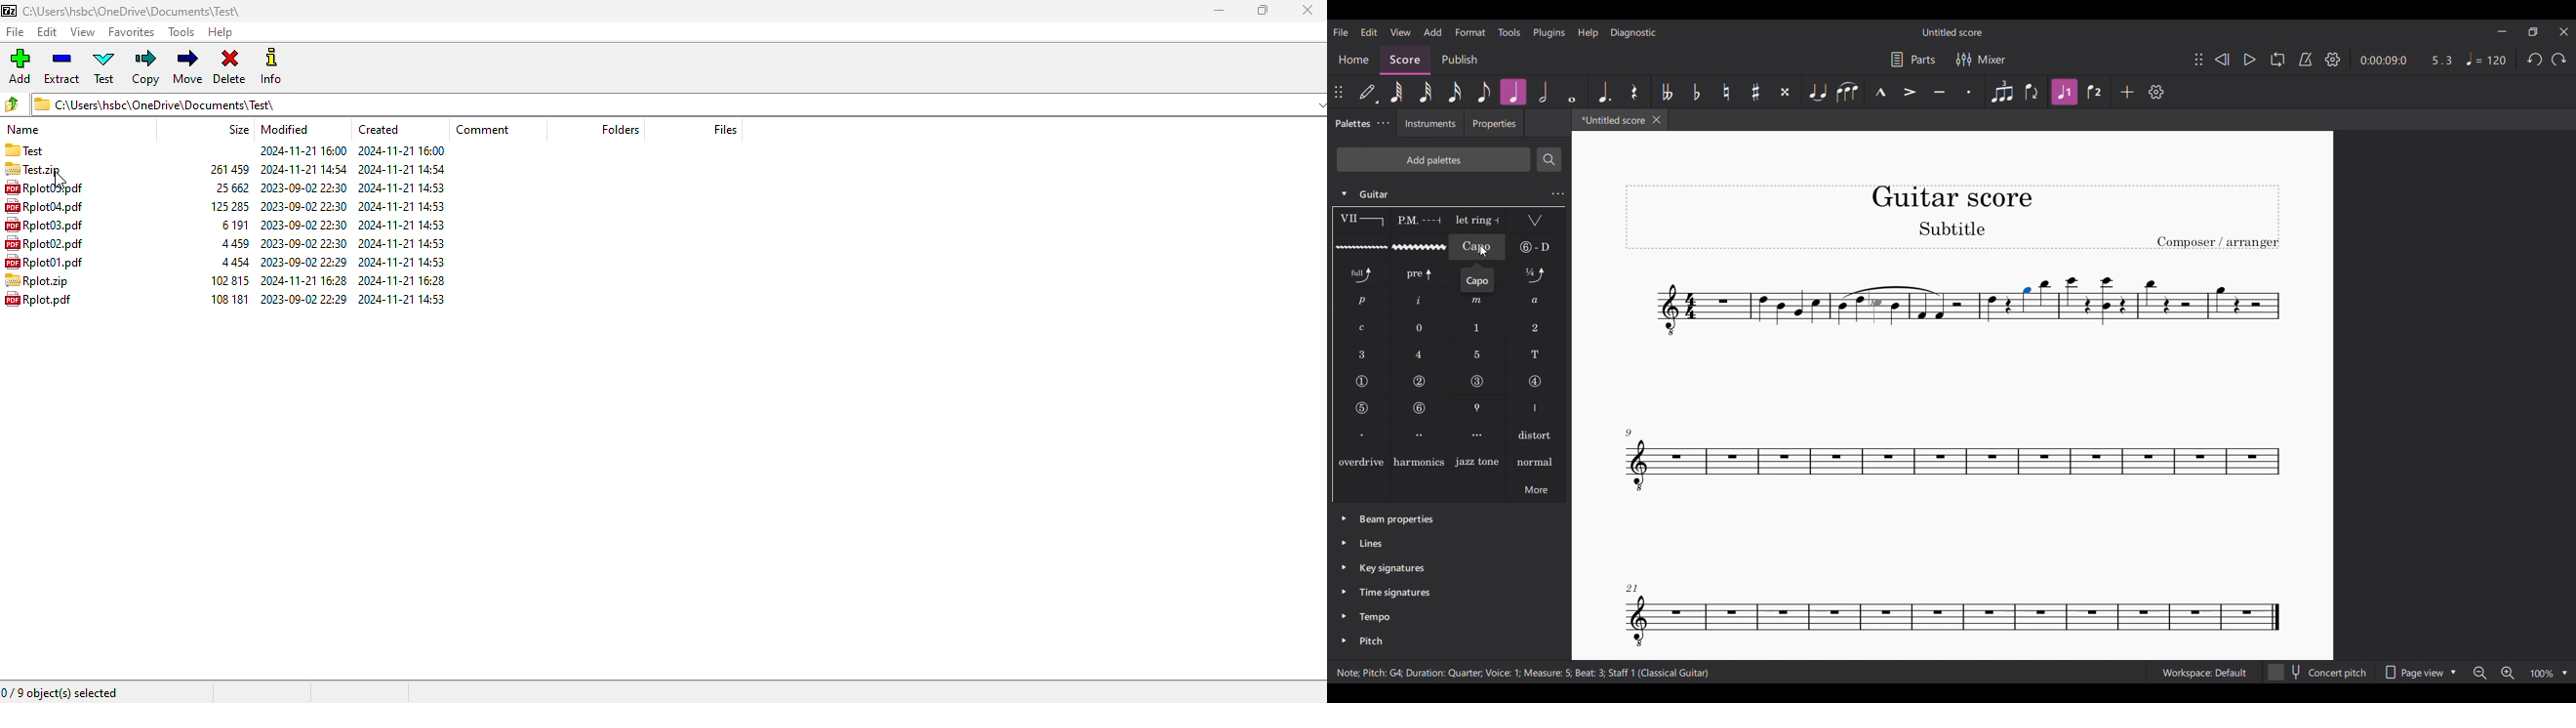  What do you see at coordinates (1420, 274) in the screenshot?
I see `Pre-bend` at bounding box center [1420, 274].